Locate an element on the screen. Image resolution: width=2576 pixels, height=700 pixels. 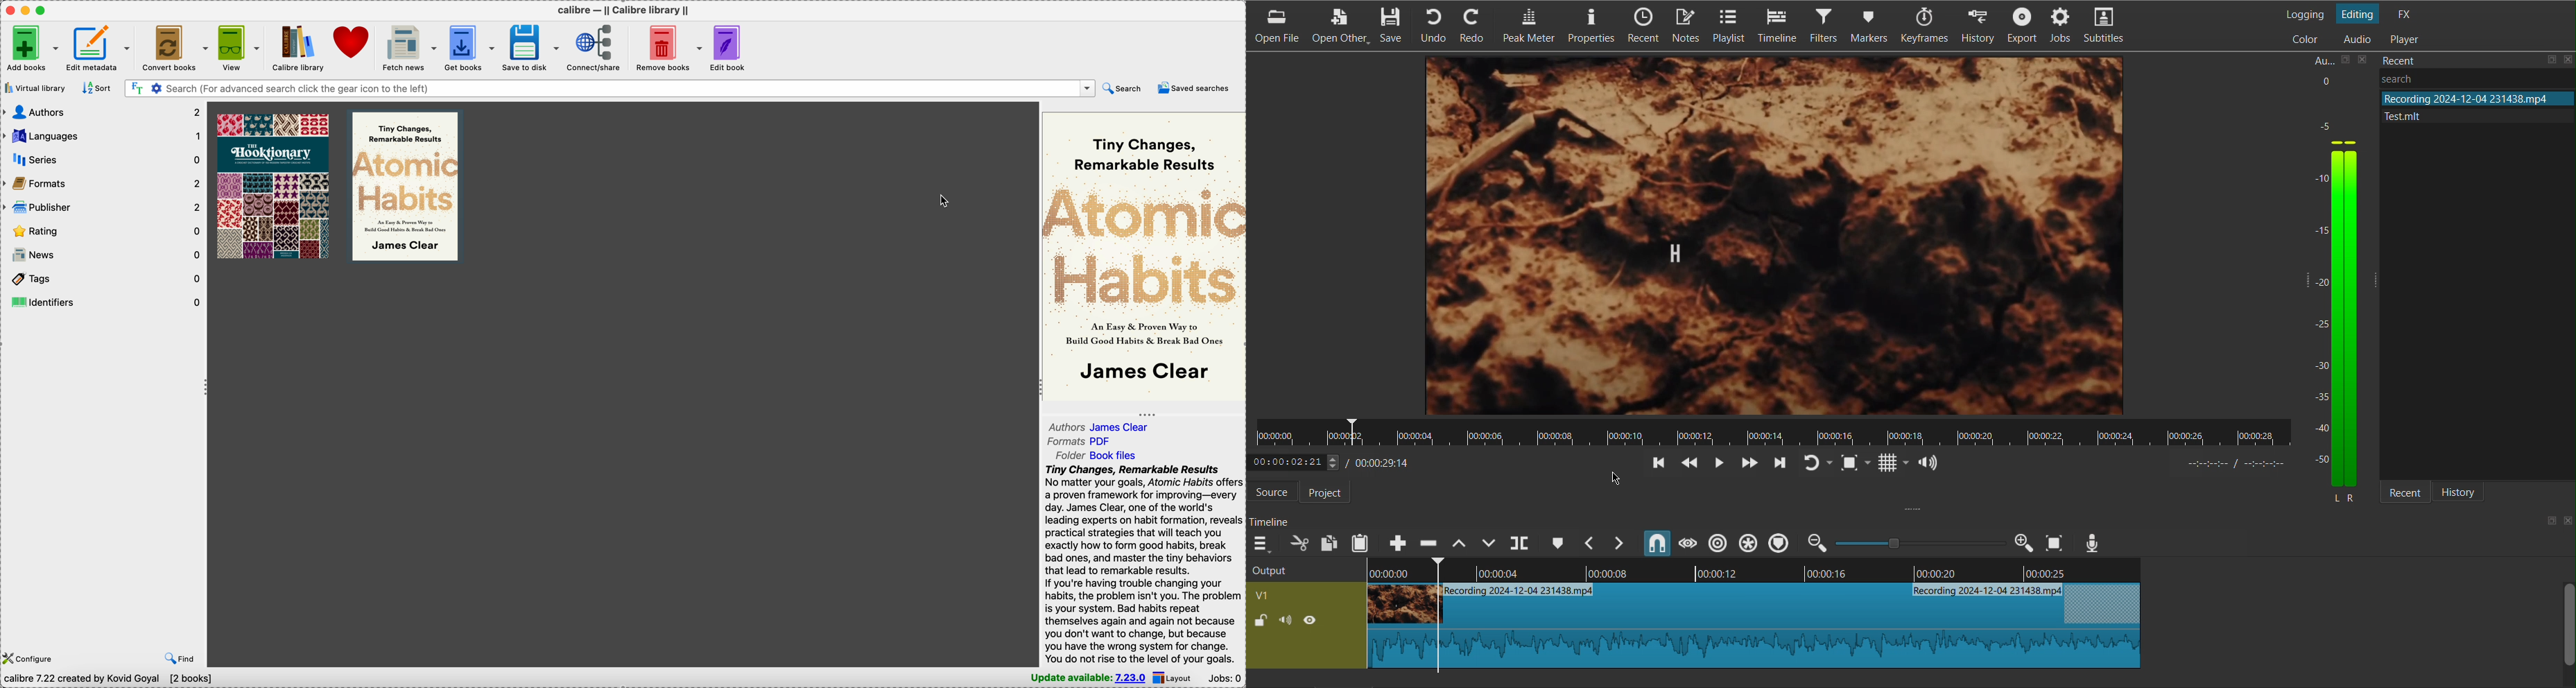
(un)mute is located at coordinates (1287, 619).